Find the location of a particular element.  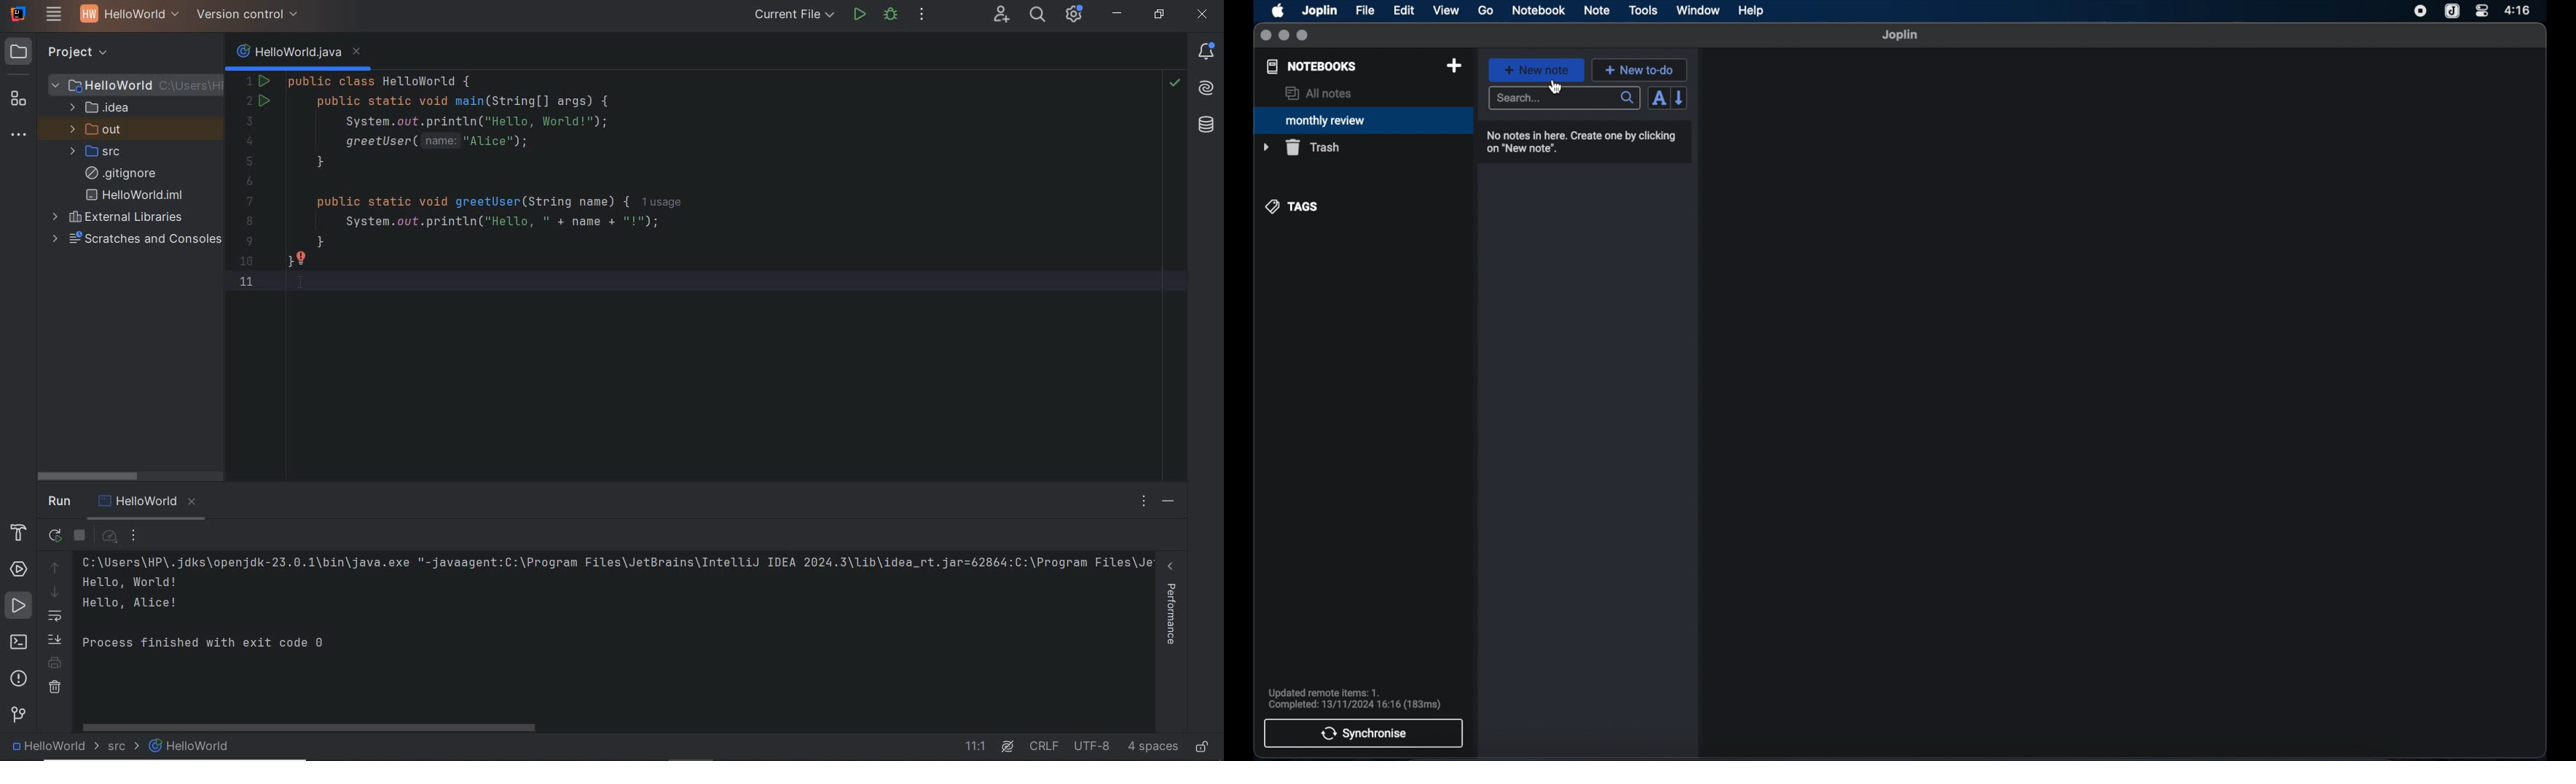

services is located at coordinates (19, 571).